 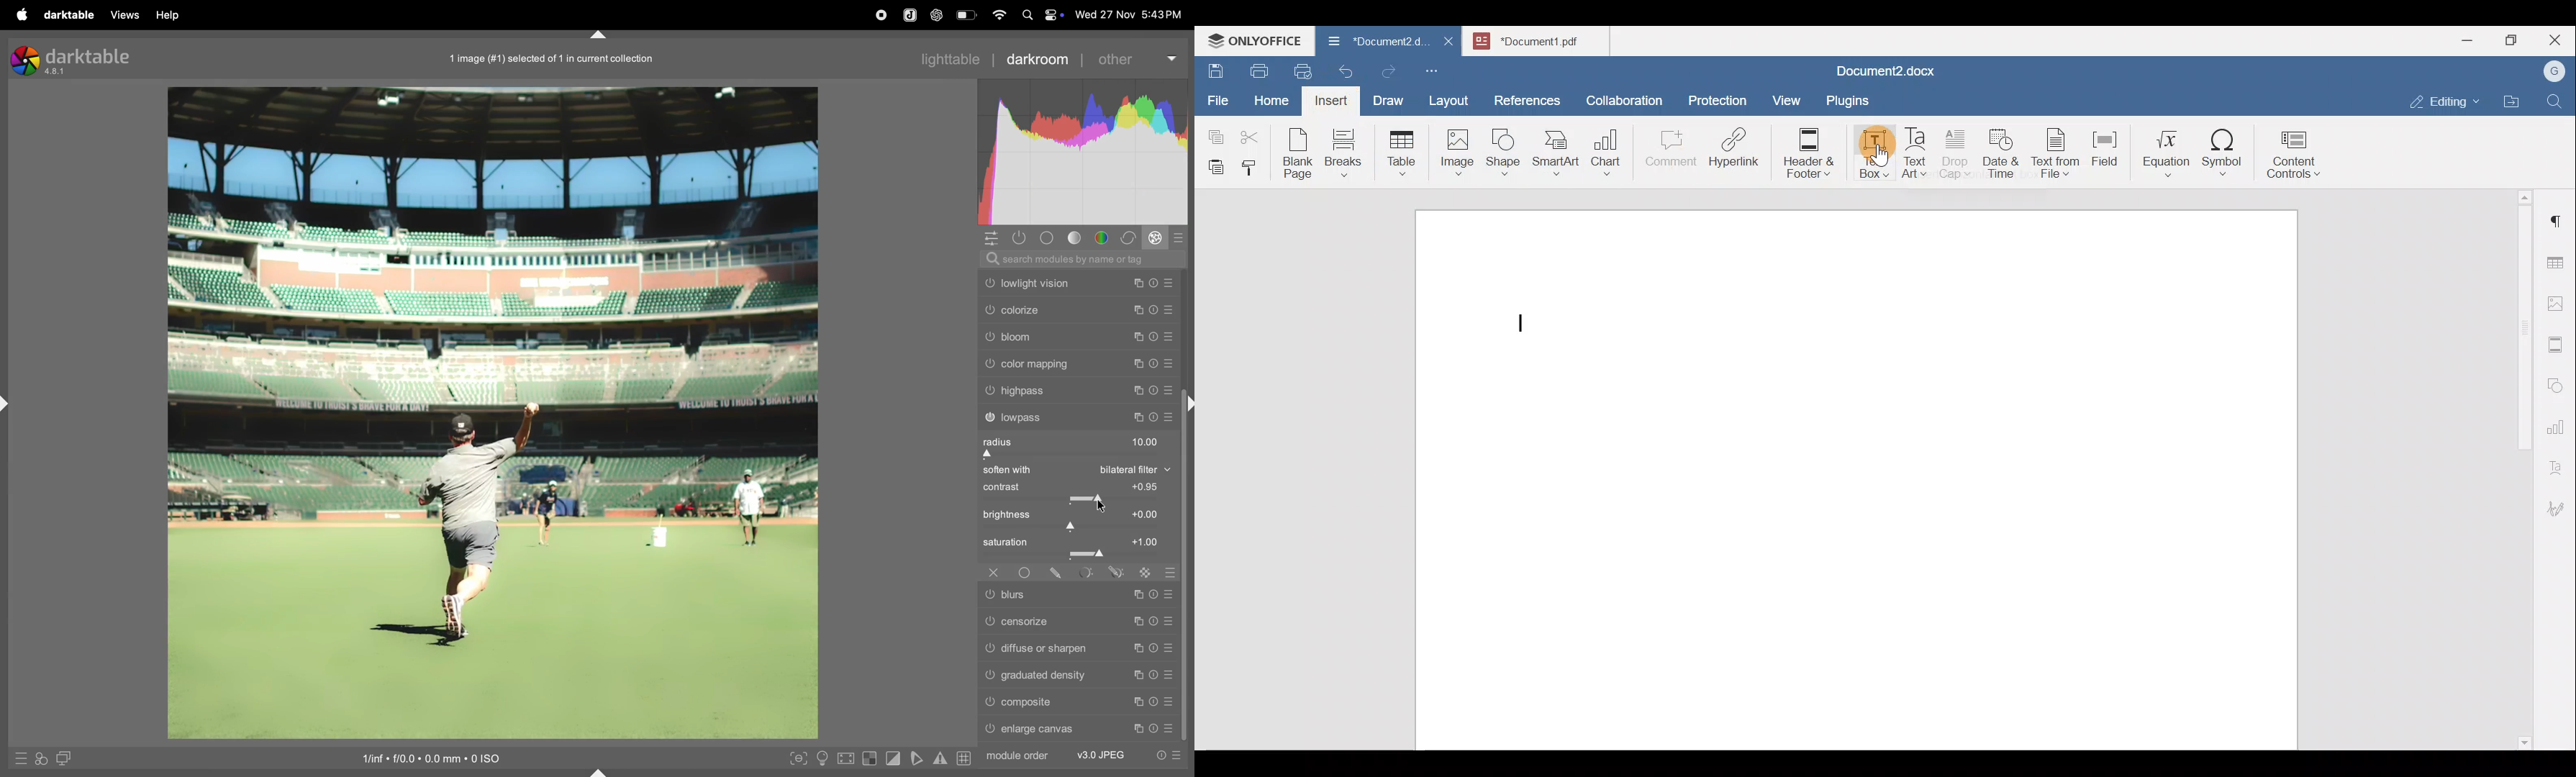 I want to click on record, so click(x=879, y=15).